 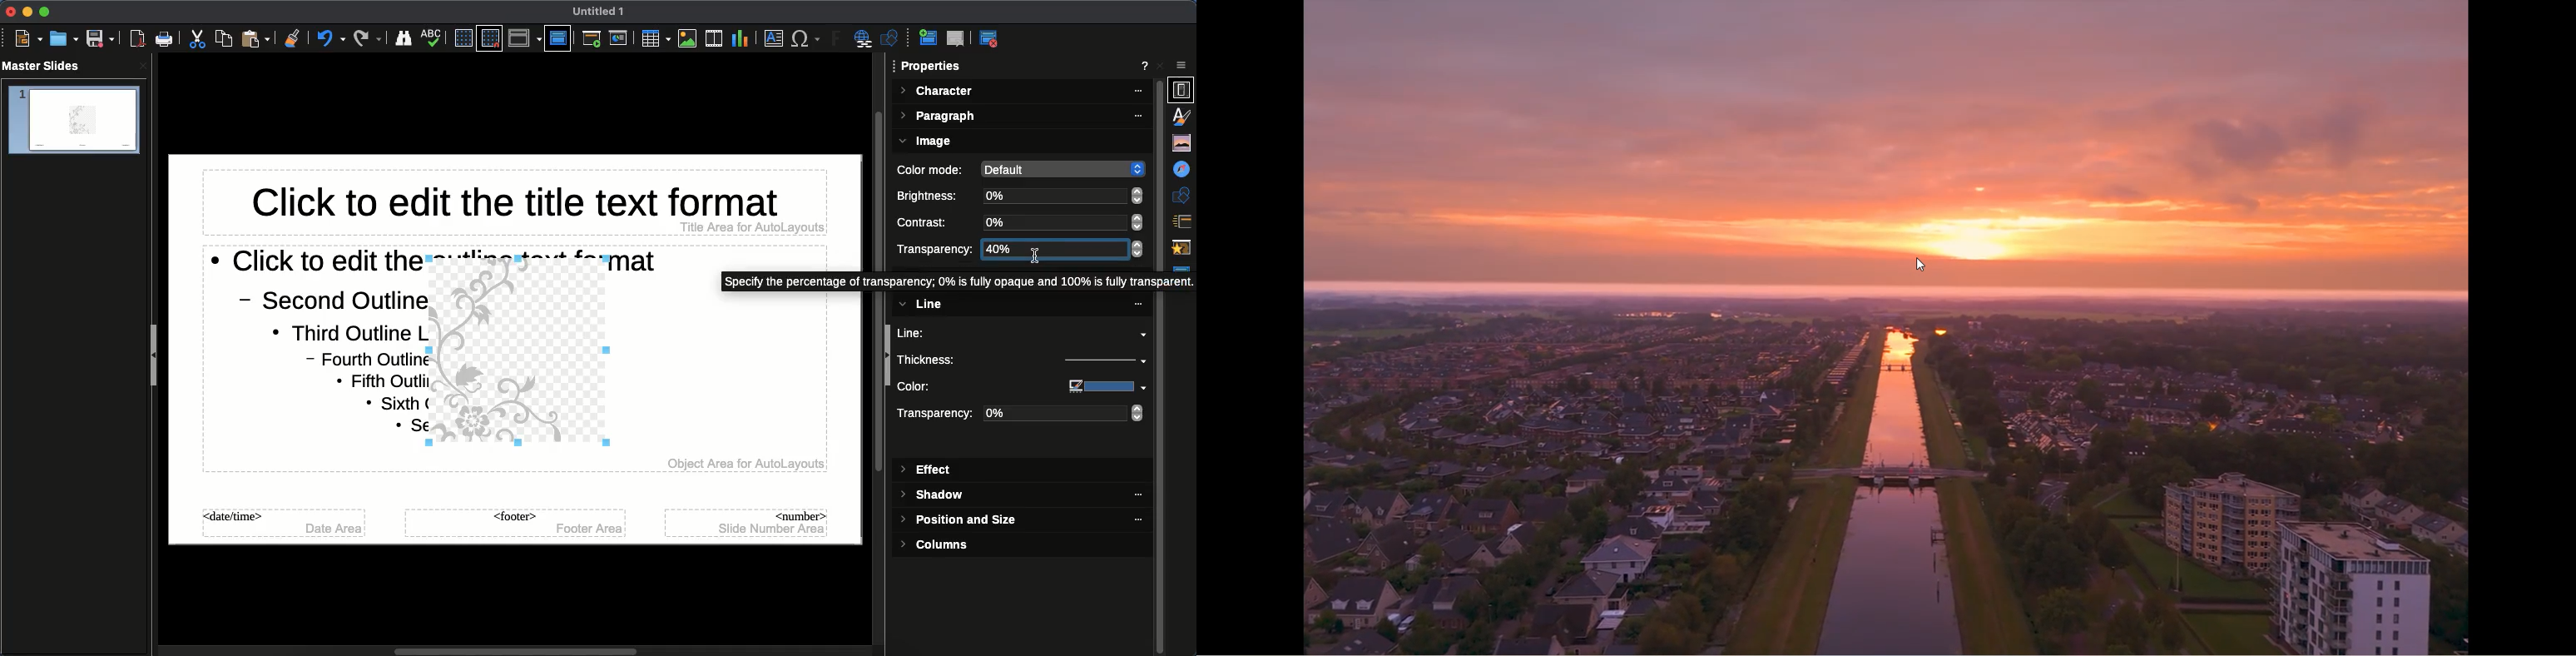 What do you see at coordinates (47, 67) in the screenshot?
I see `Master slides` at bounding box center [47, 67].